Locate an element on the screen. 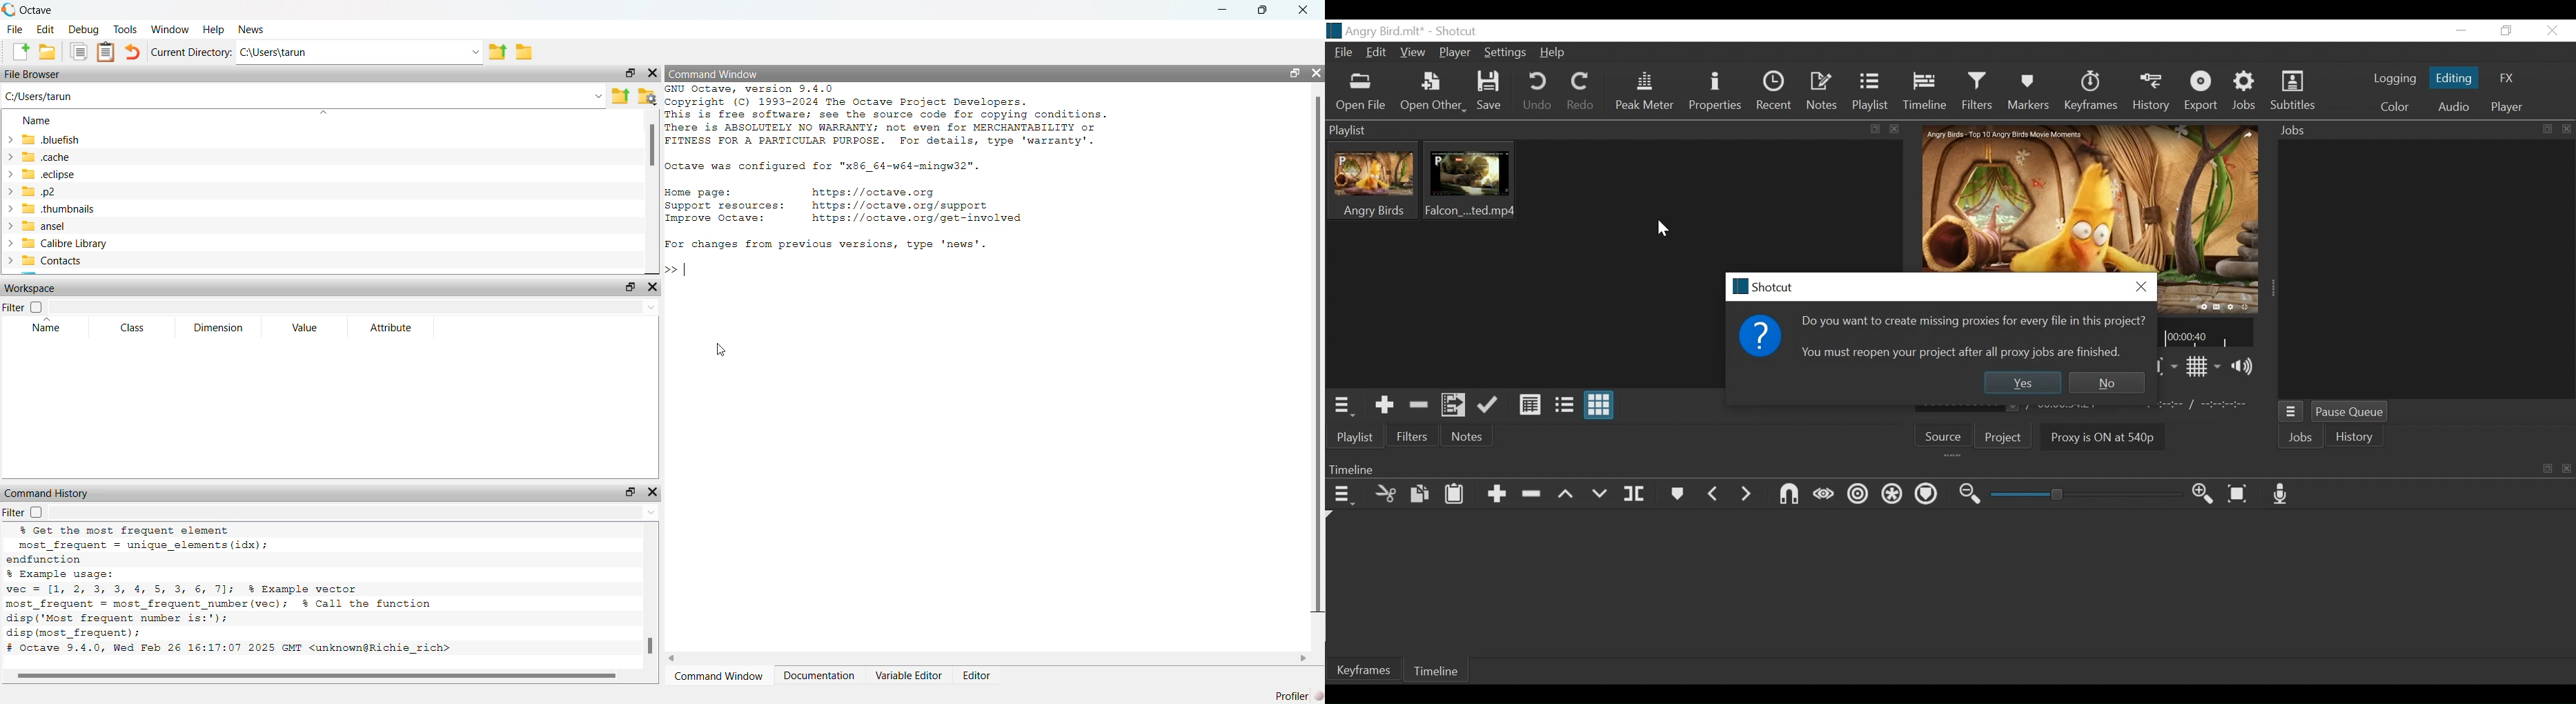 The width and height of the screenshot is (2576, 728). Snap is located at coordinates (1786, 494).